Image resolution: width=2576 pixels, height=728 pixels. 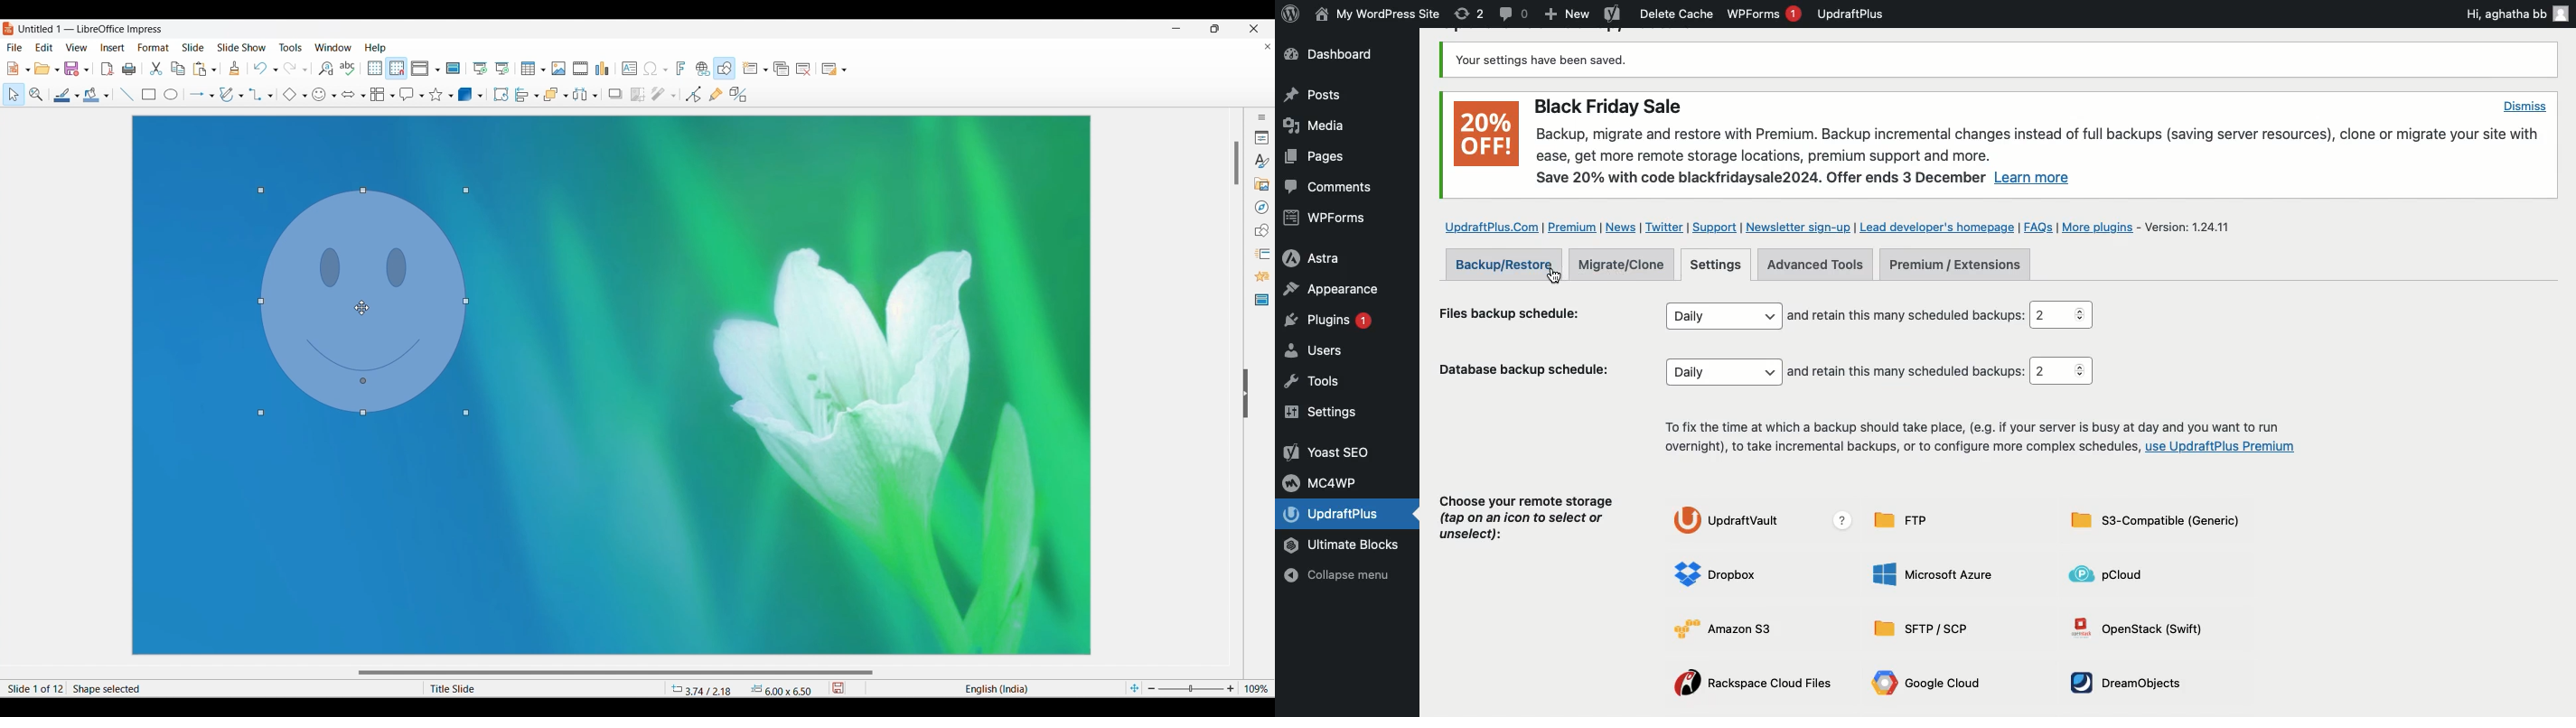 What do you see at coordinates (1543, 61) in the screenshot?
I see `Your settings have been saved.` at bounding box center [1543, 61].